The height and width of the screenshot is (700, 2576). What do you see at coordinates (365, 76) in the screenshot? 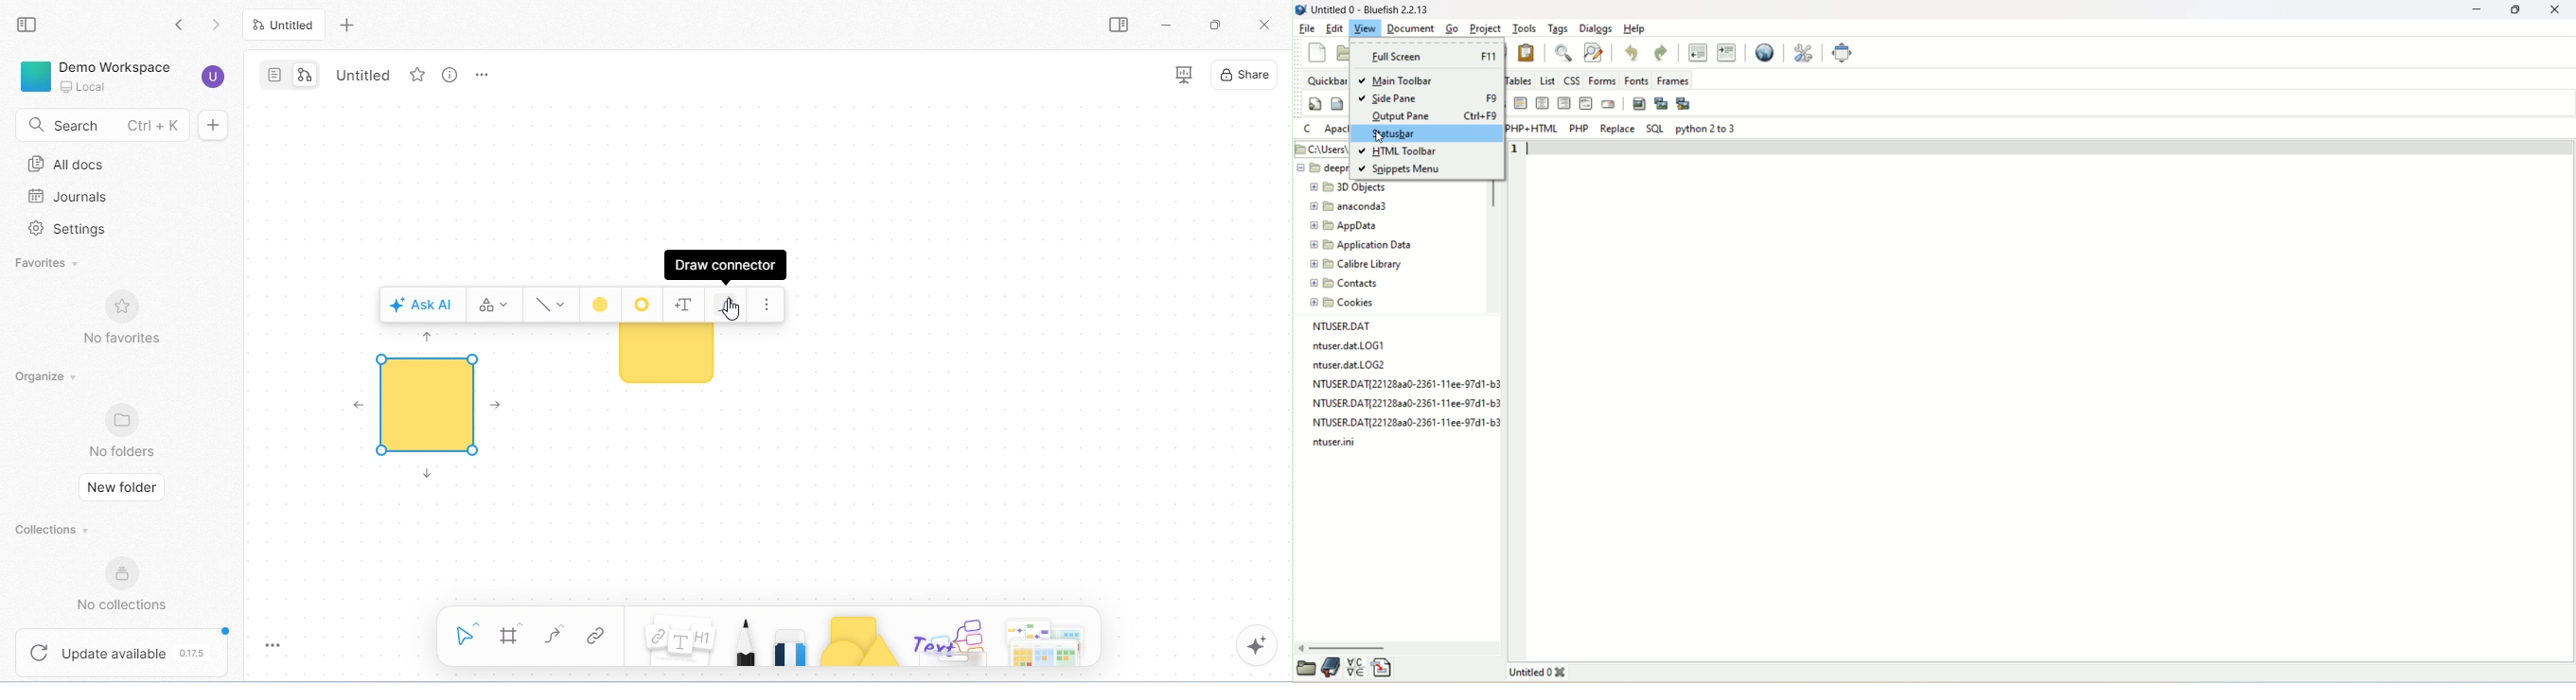
I see `Untitled` at bounding box center [365, 76].